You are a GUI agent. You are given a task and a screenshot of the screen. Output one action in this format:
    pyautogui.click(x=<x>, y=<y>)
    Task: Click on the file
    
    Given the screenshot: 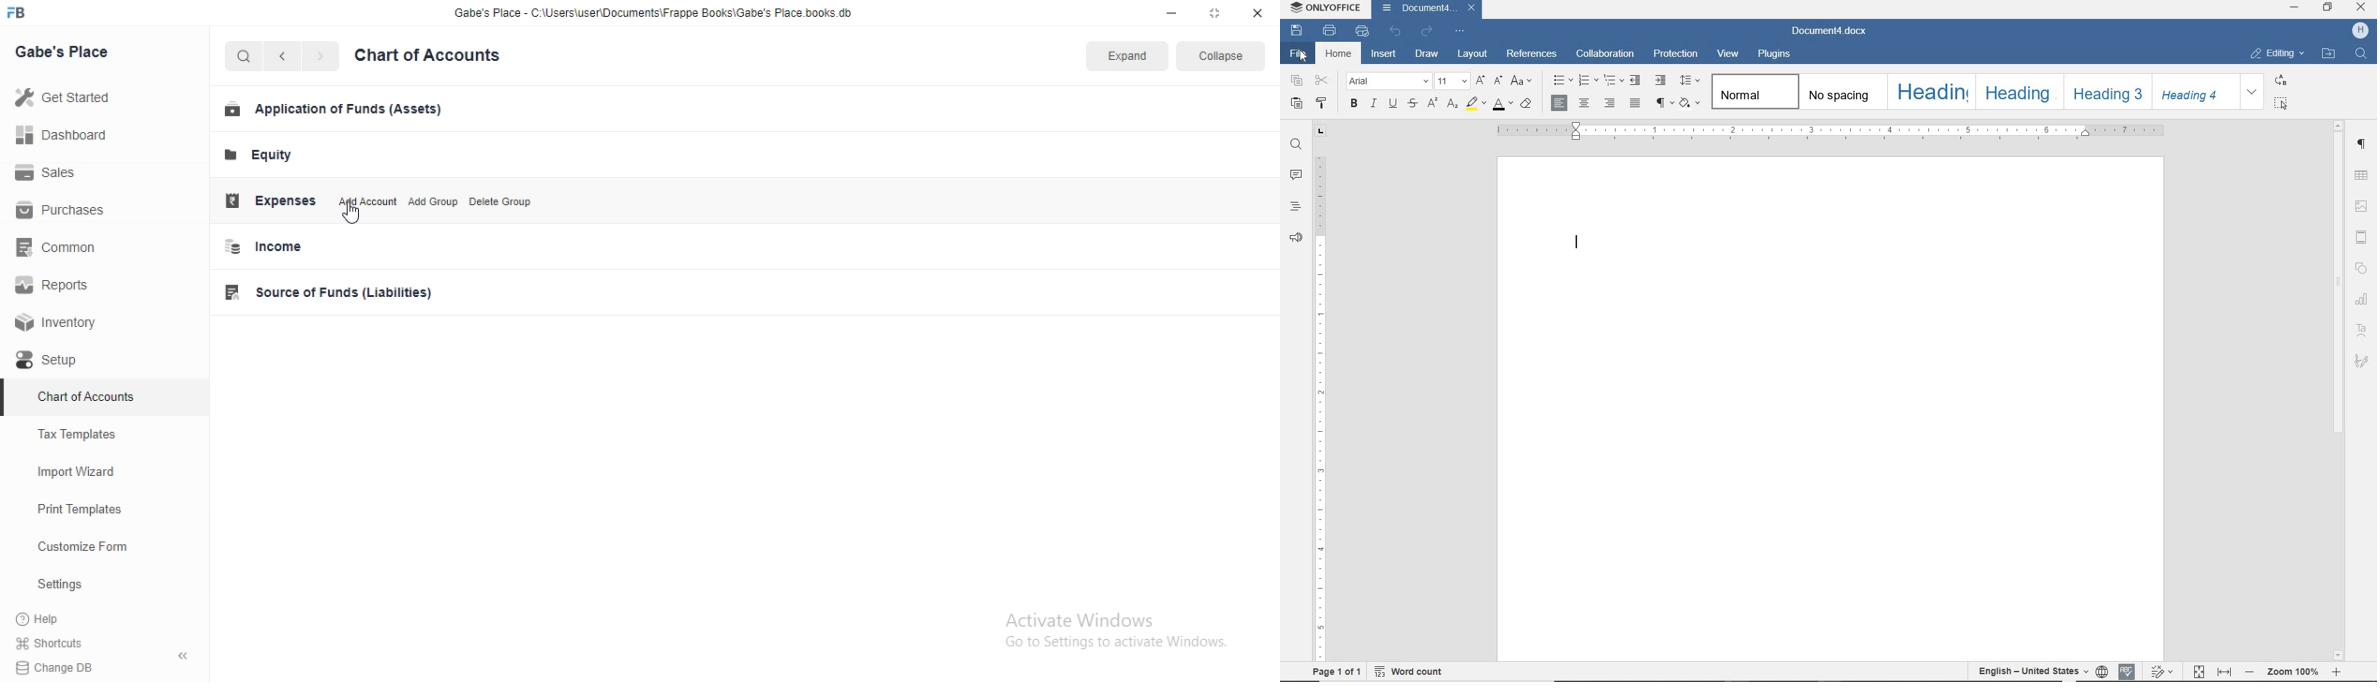 What is the action you would take?
    pyautogui.click(x=1296, y=54)
    